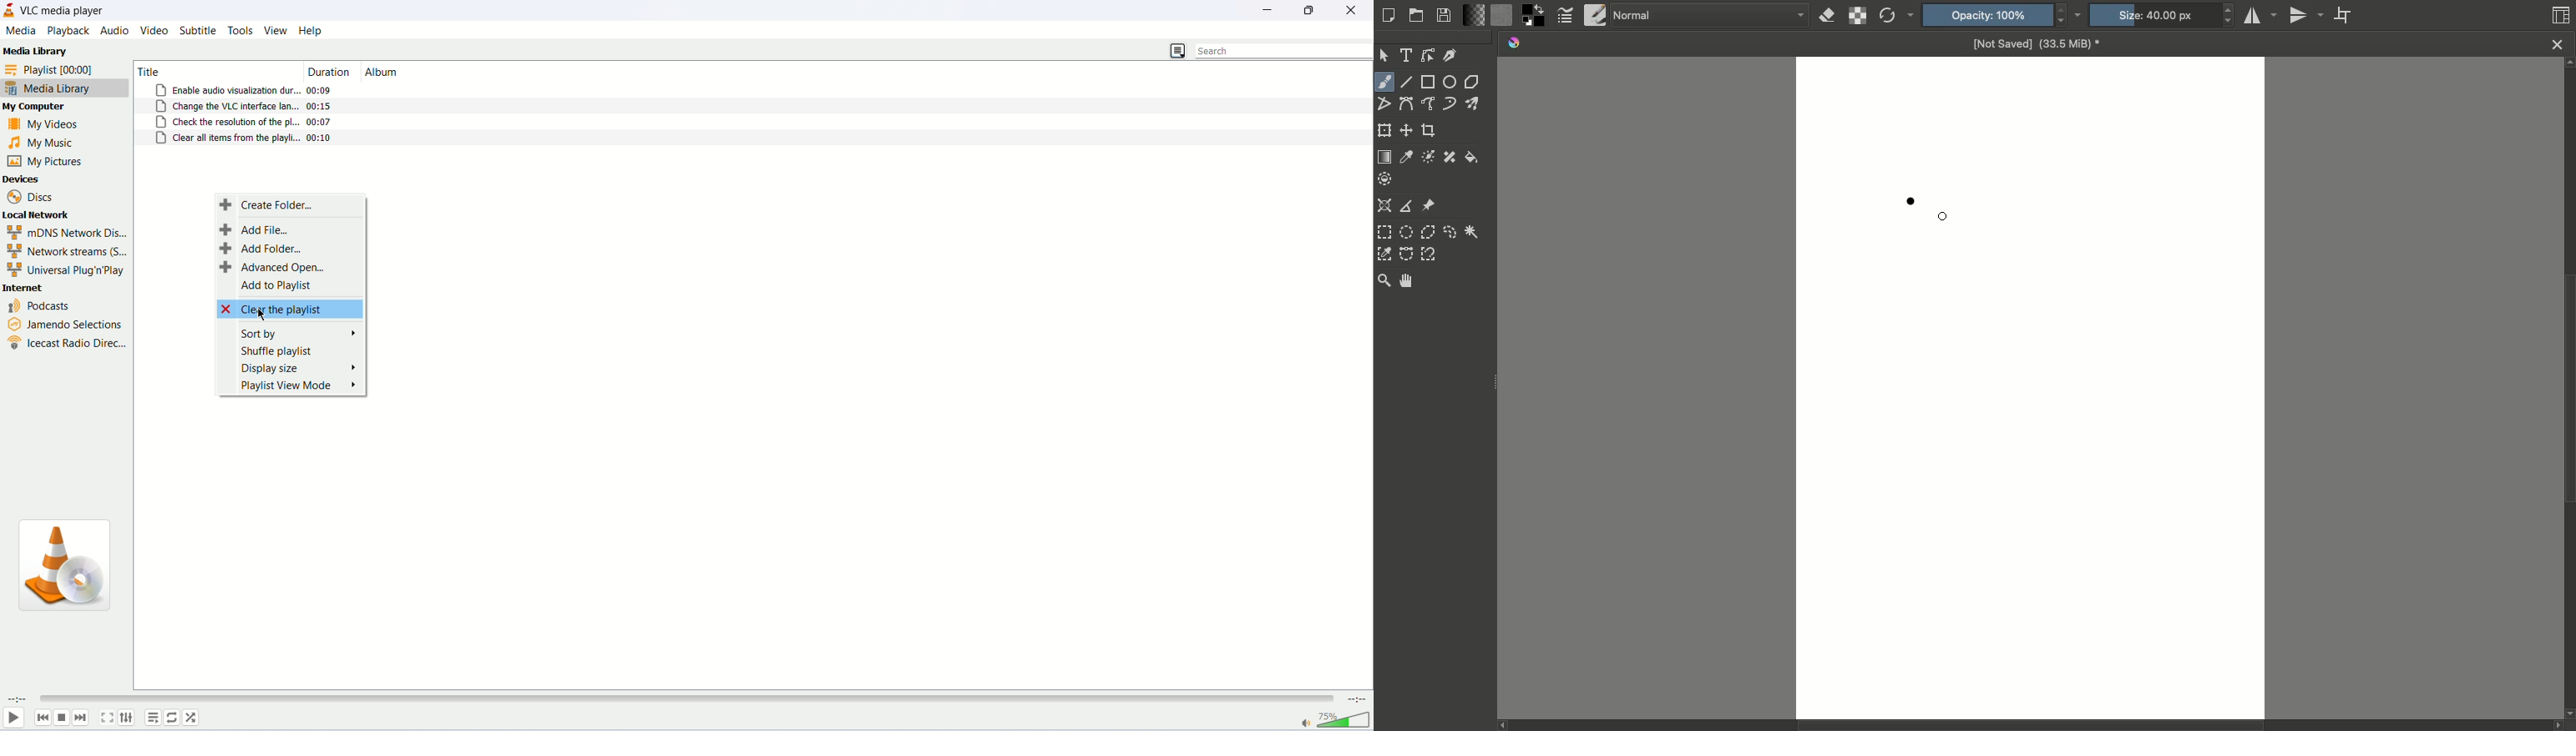 This screenshot has width=2576, height=756. Describe the element at coordinates (37, 215) in the screenshot. I see `local network` at that location.